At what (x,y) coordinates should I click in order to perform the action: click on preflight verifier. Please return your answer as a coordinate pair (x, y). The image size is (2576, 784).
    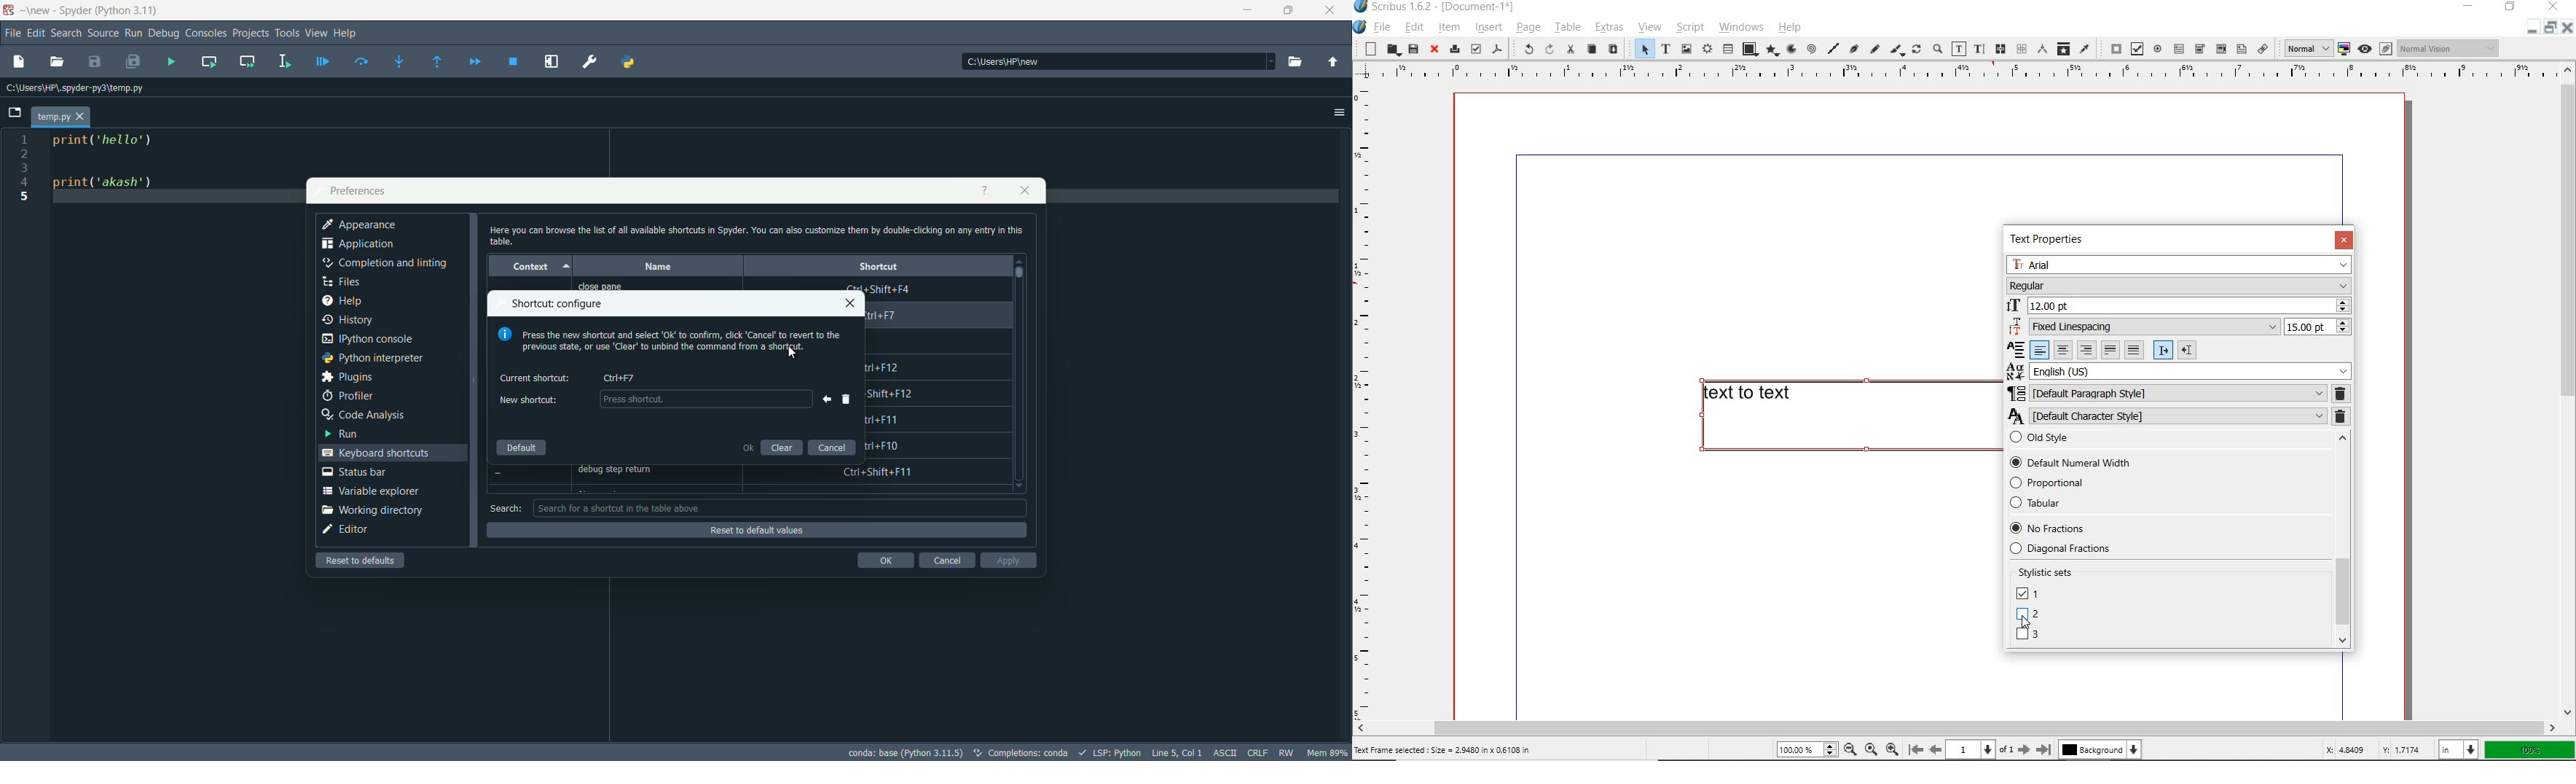
    Looking at the image, I should click on (1476, 50).